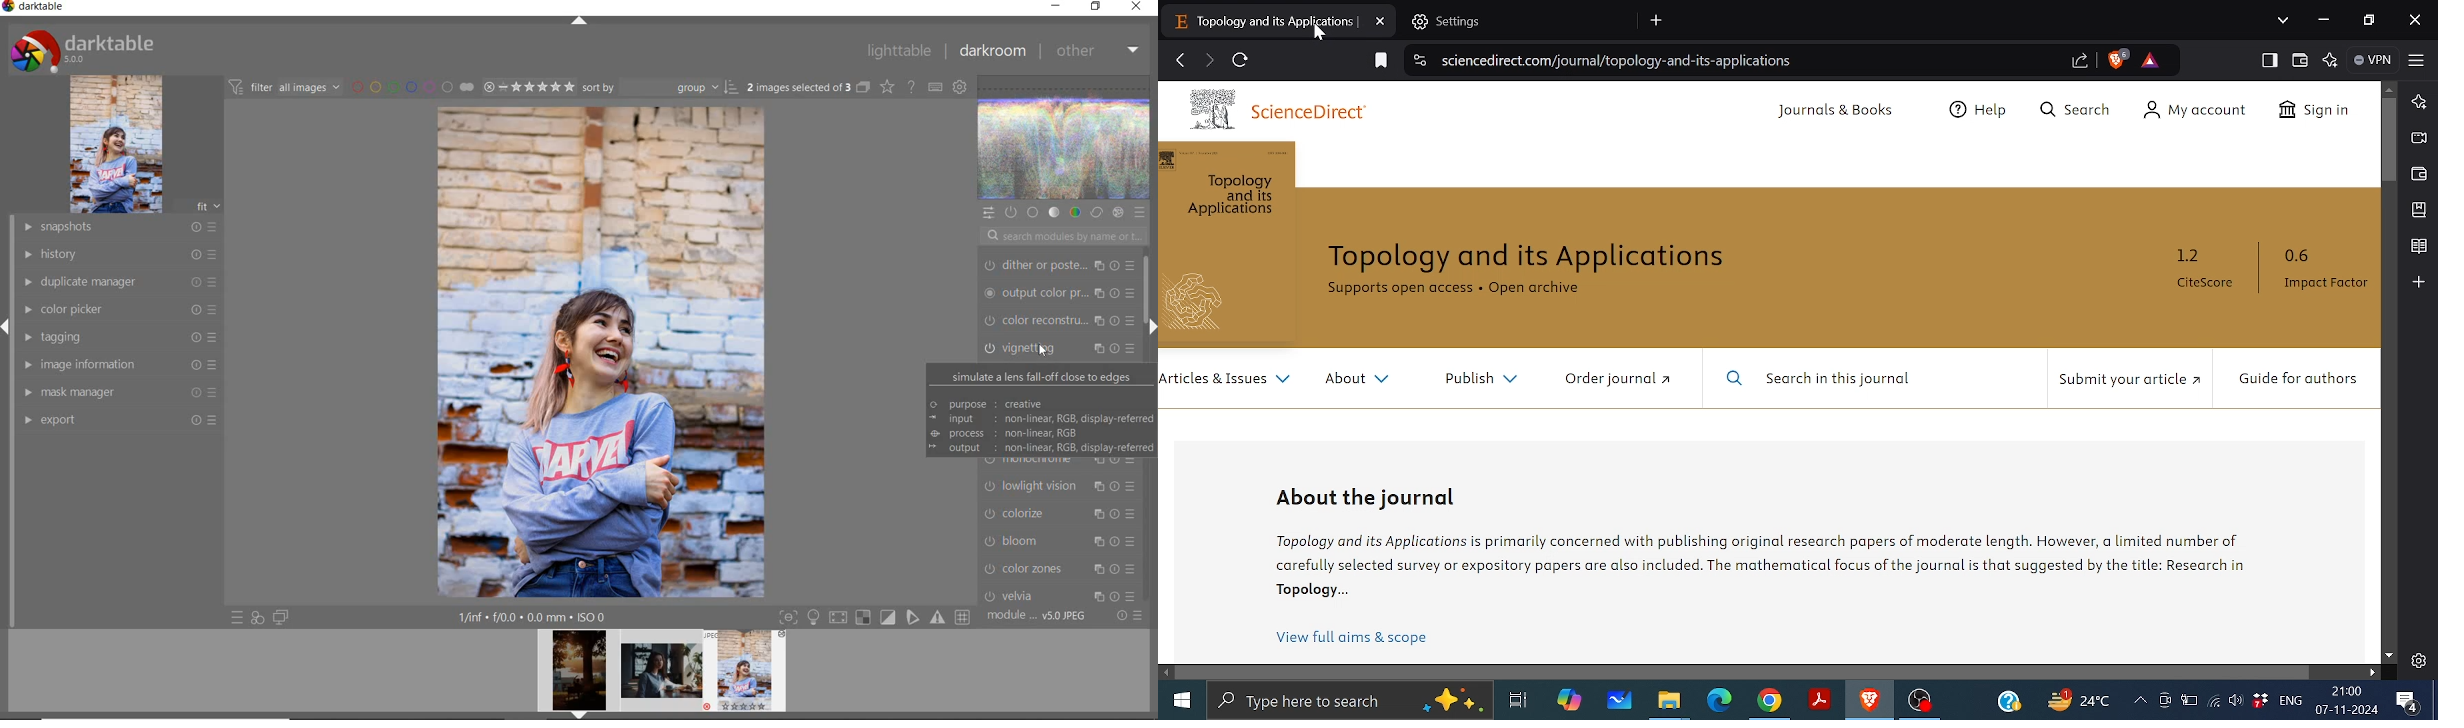 The height and width of the screenshot is (728, 2464). What do you see at coordinates (1354, 380) in the screenshot?
I see `About ` at bounding box center [1354, 380].